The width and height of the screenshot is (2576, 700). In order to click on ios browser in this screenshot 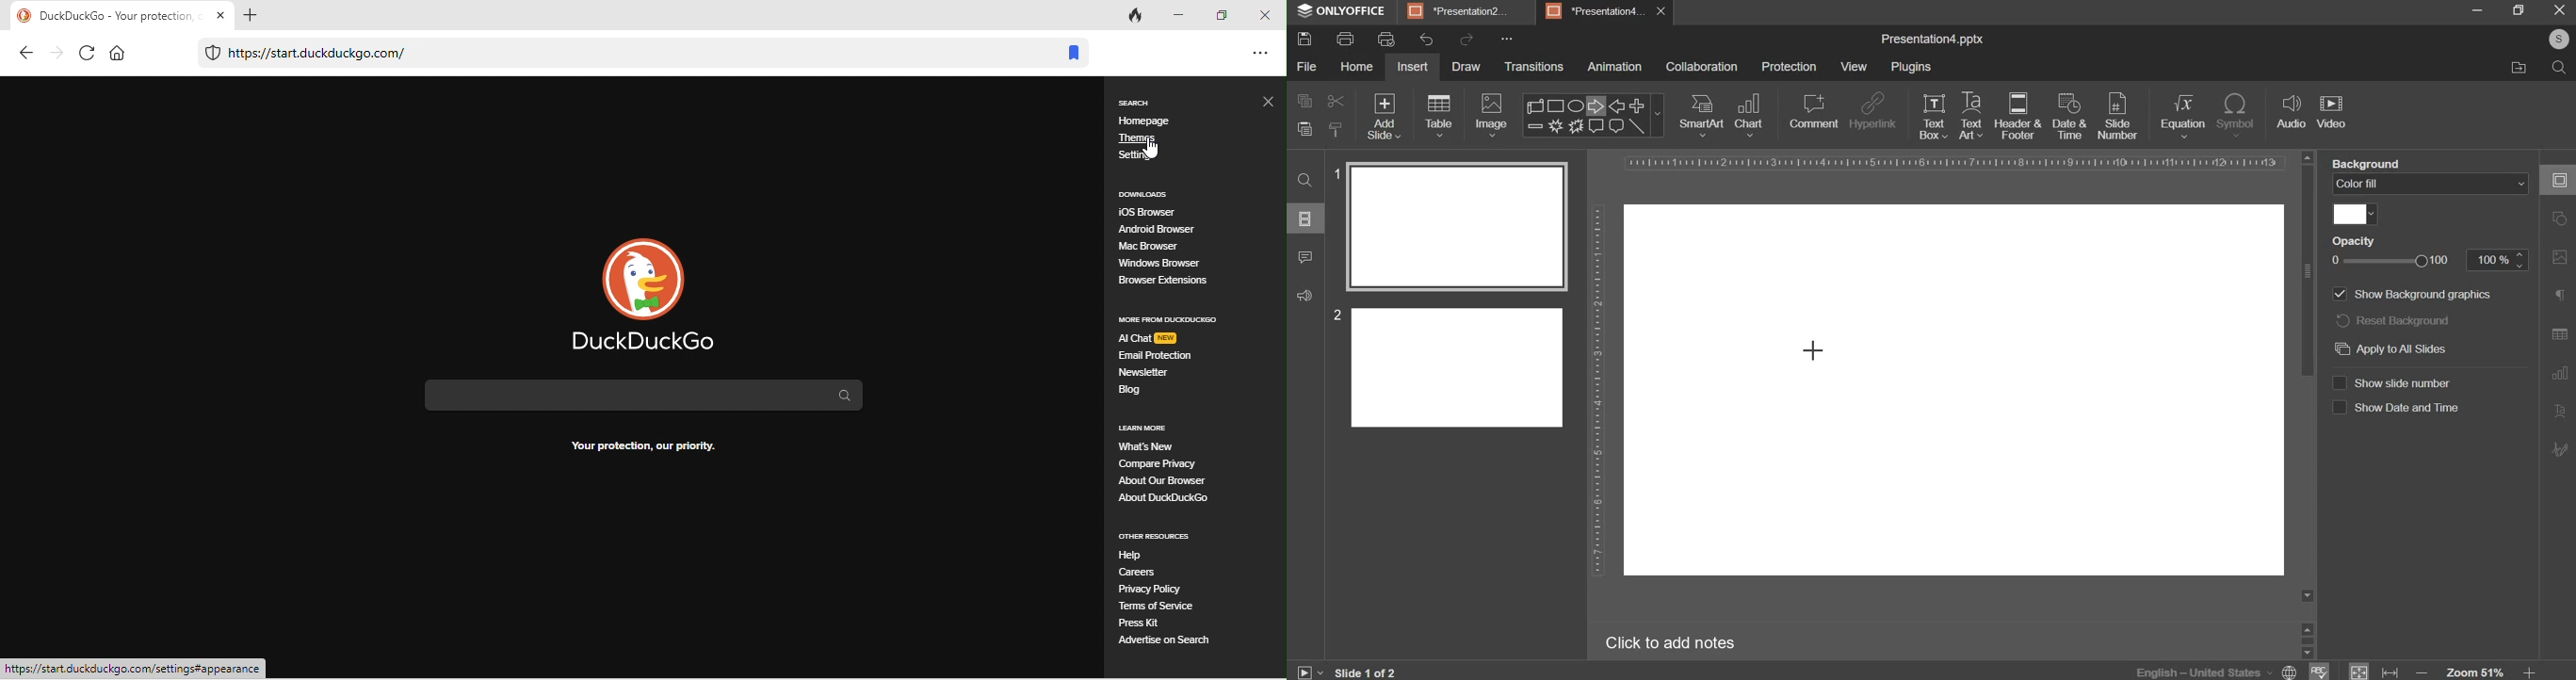, I will do `click(1148, 210)`.